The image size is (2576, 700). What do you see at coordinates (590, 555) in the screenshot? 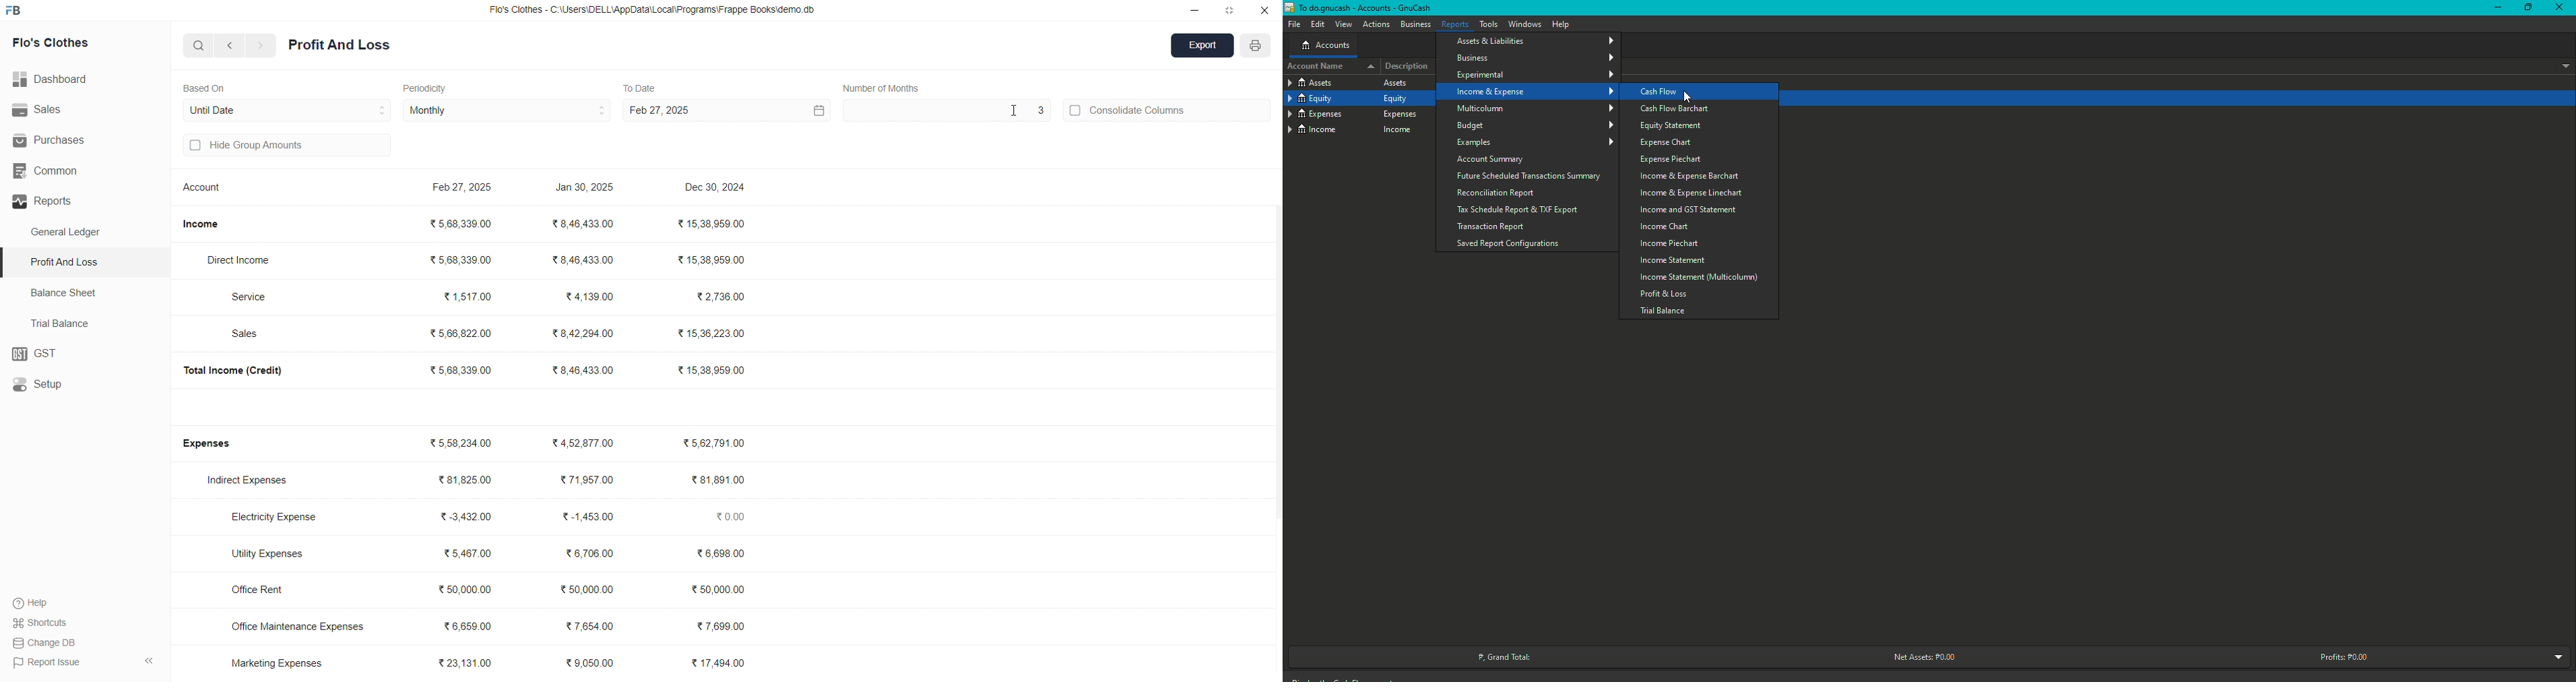
I see `₹6,706.00` at bounding box center [590, 555].